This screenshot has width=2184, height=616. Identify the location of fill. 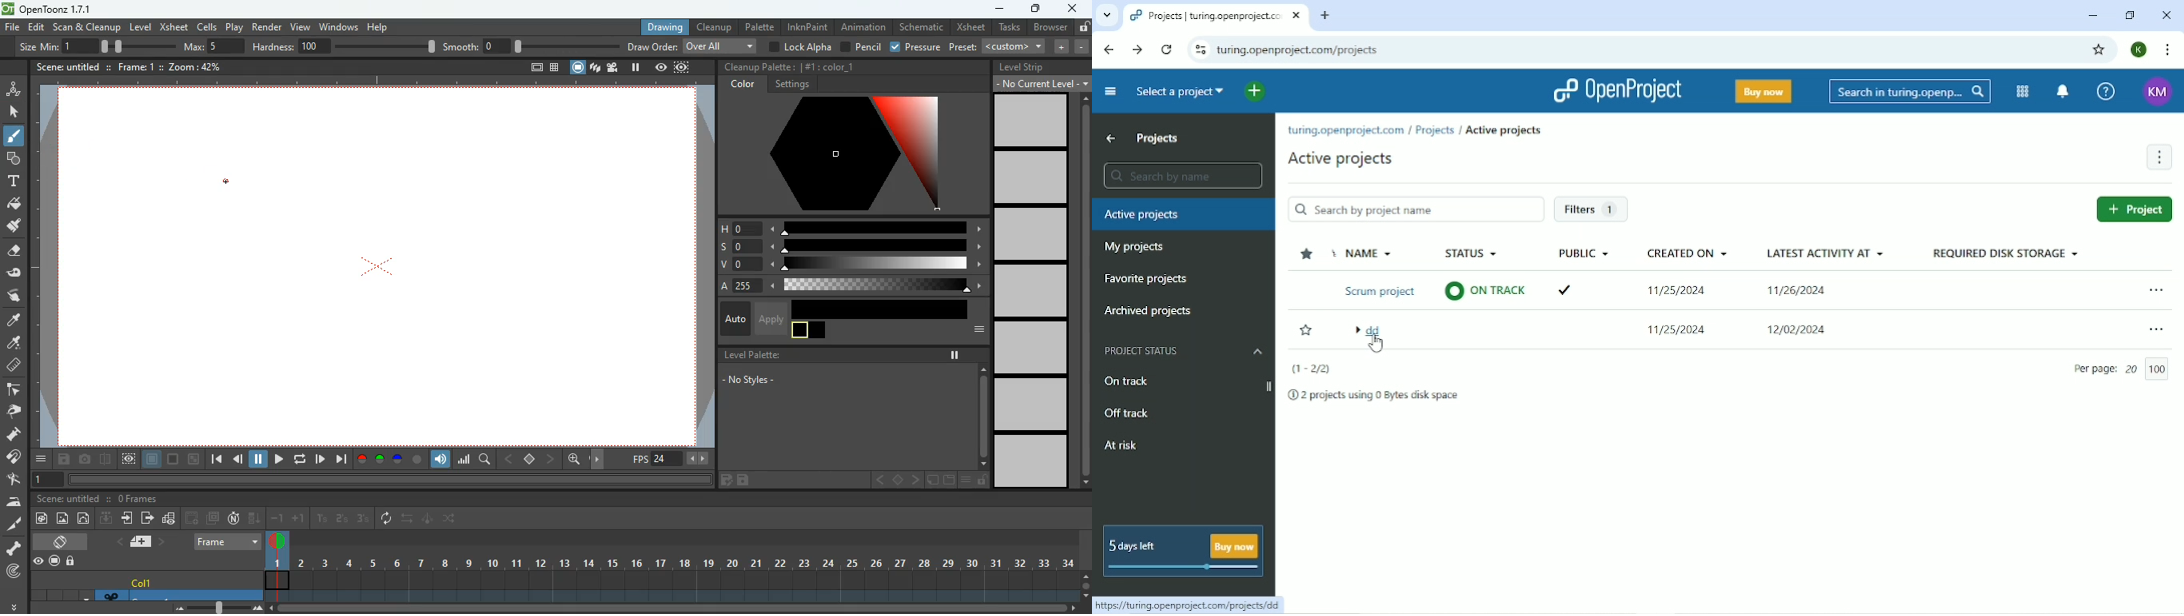
(14, 205).